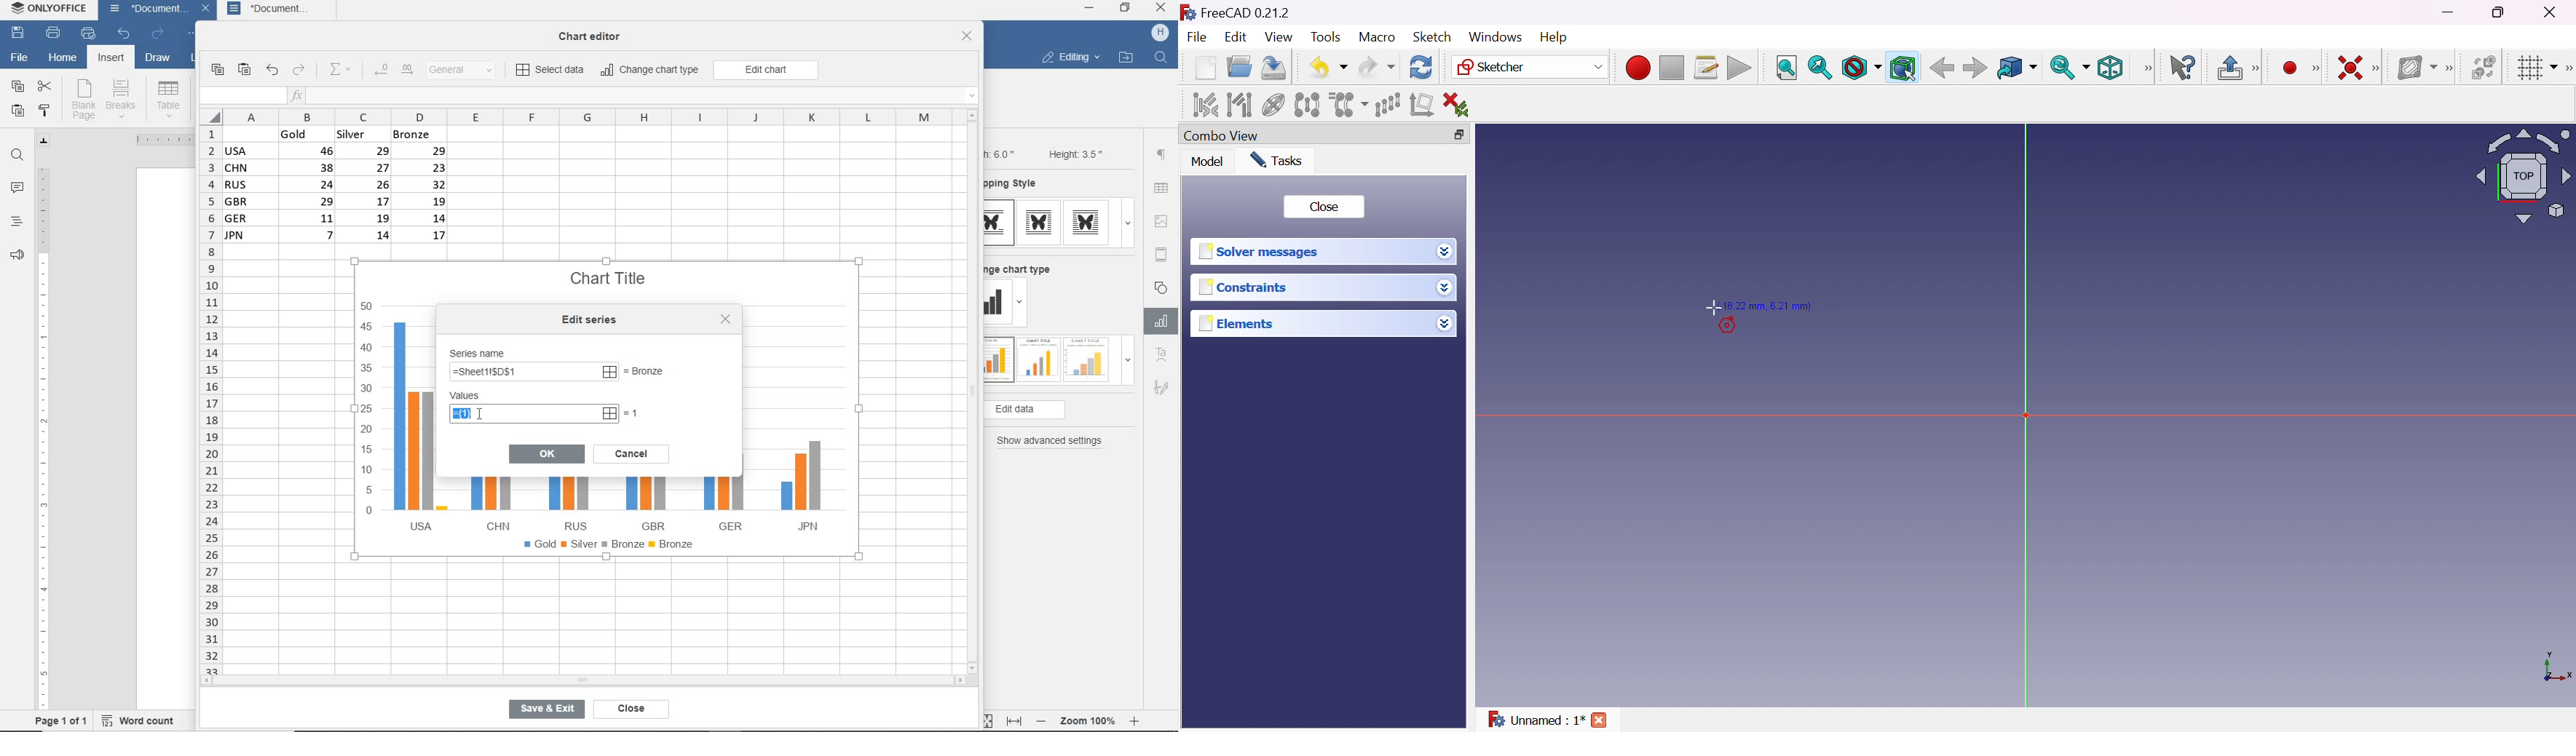 Image resolution: width=2576 pixels, height=756 pixels. What do you see at coordinates (1054, 441) in the screenshot?
I see `show advanced settings` at bounding box center [1054, 441].